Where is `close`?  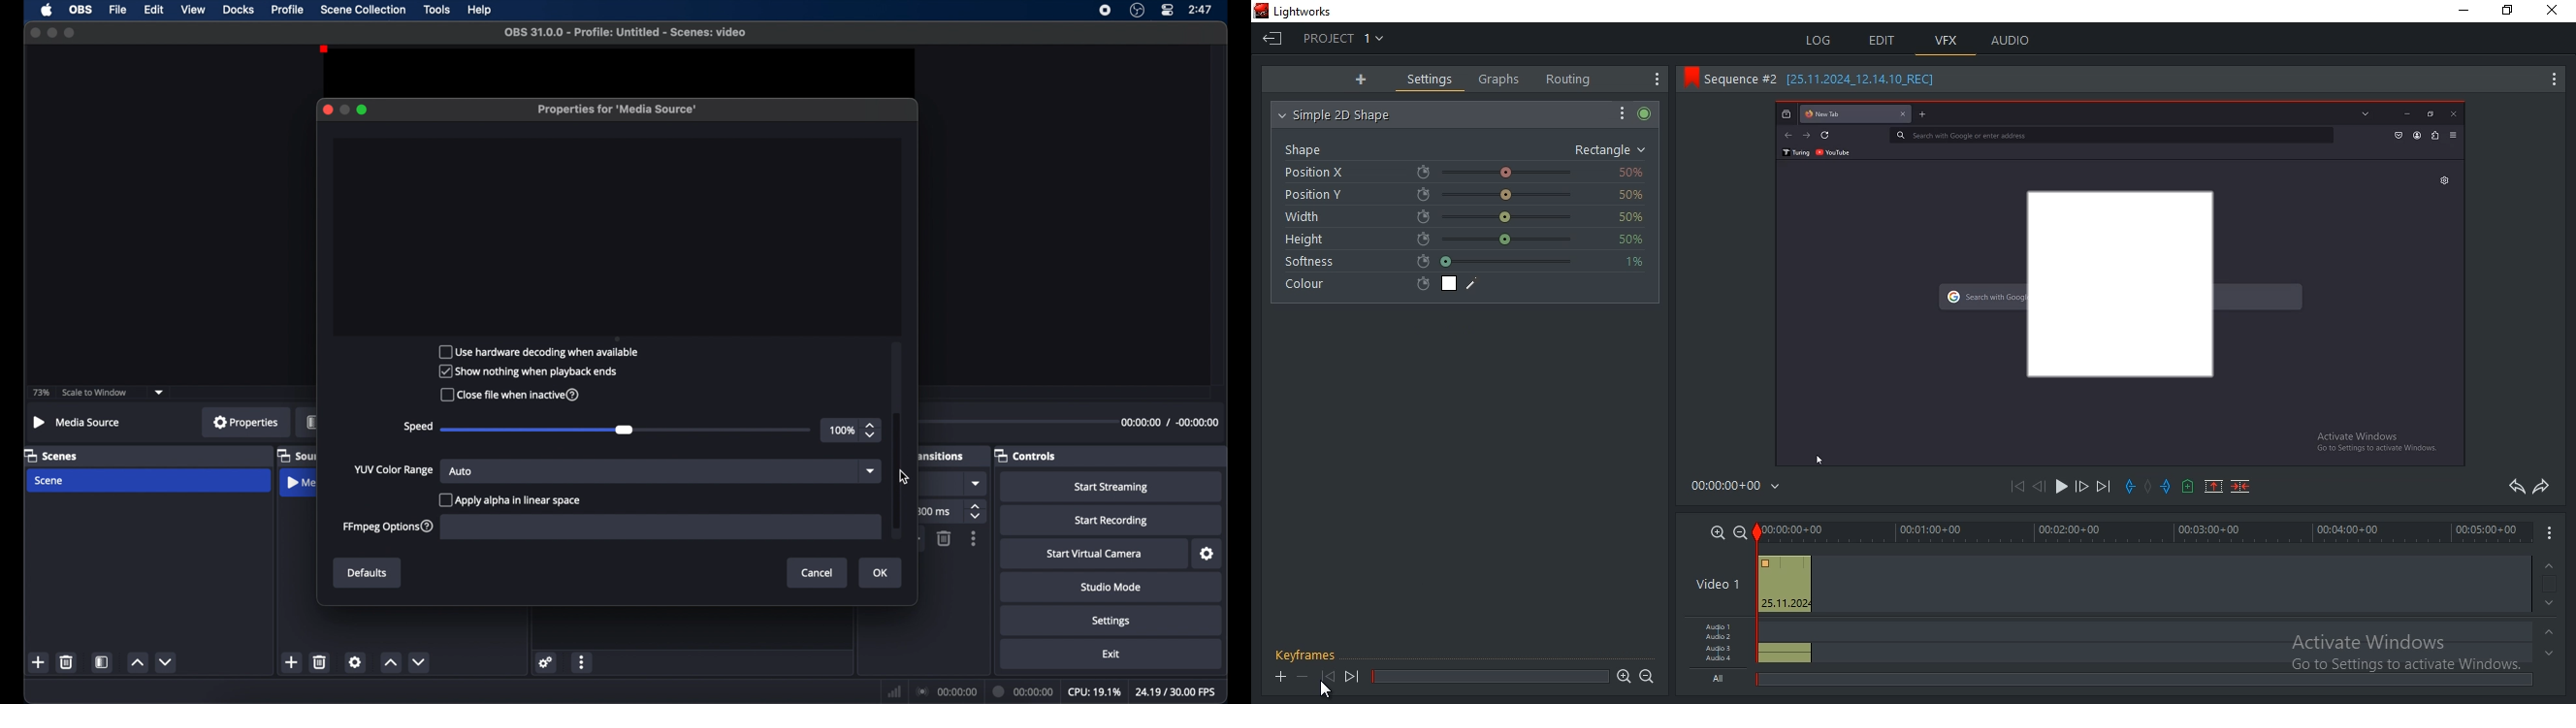
close is located at coordinates (35, 32).